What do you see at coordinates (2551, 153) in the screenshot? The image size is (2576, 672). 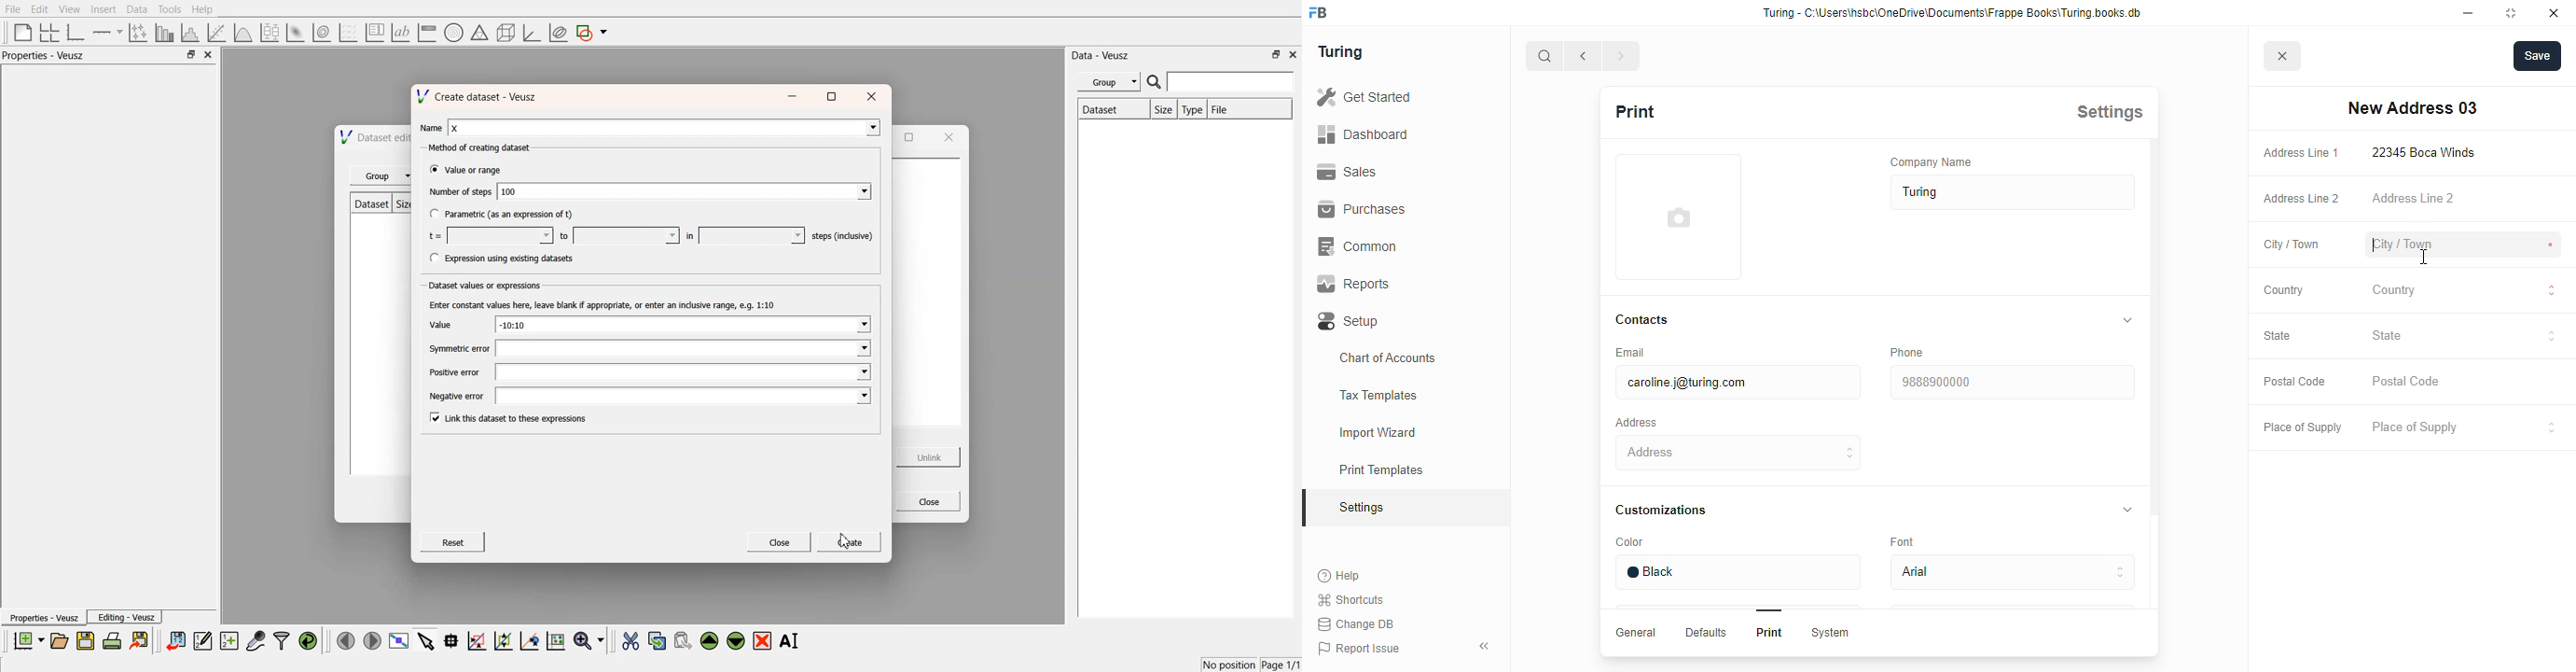 I see `compulsory to fill *` at bounding box center [2551, 153].